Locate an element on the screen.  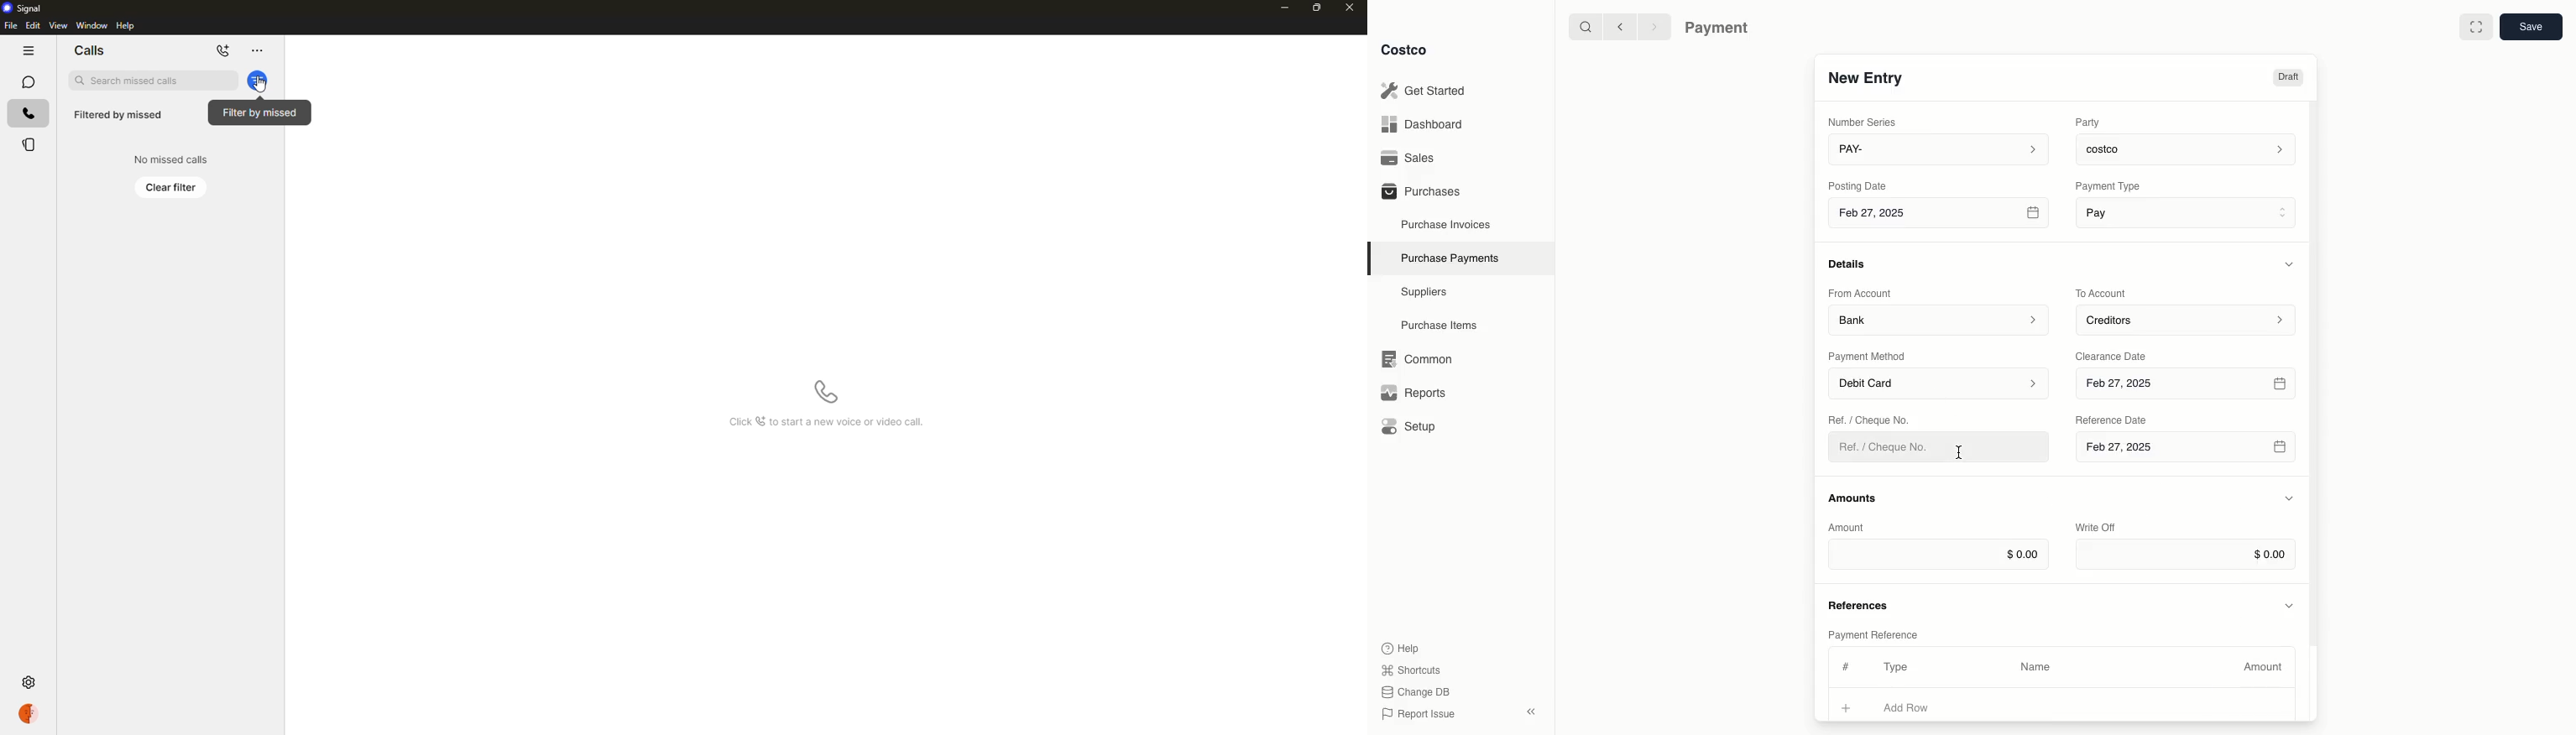
$0.00 is located at coordinates (1938, 554).